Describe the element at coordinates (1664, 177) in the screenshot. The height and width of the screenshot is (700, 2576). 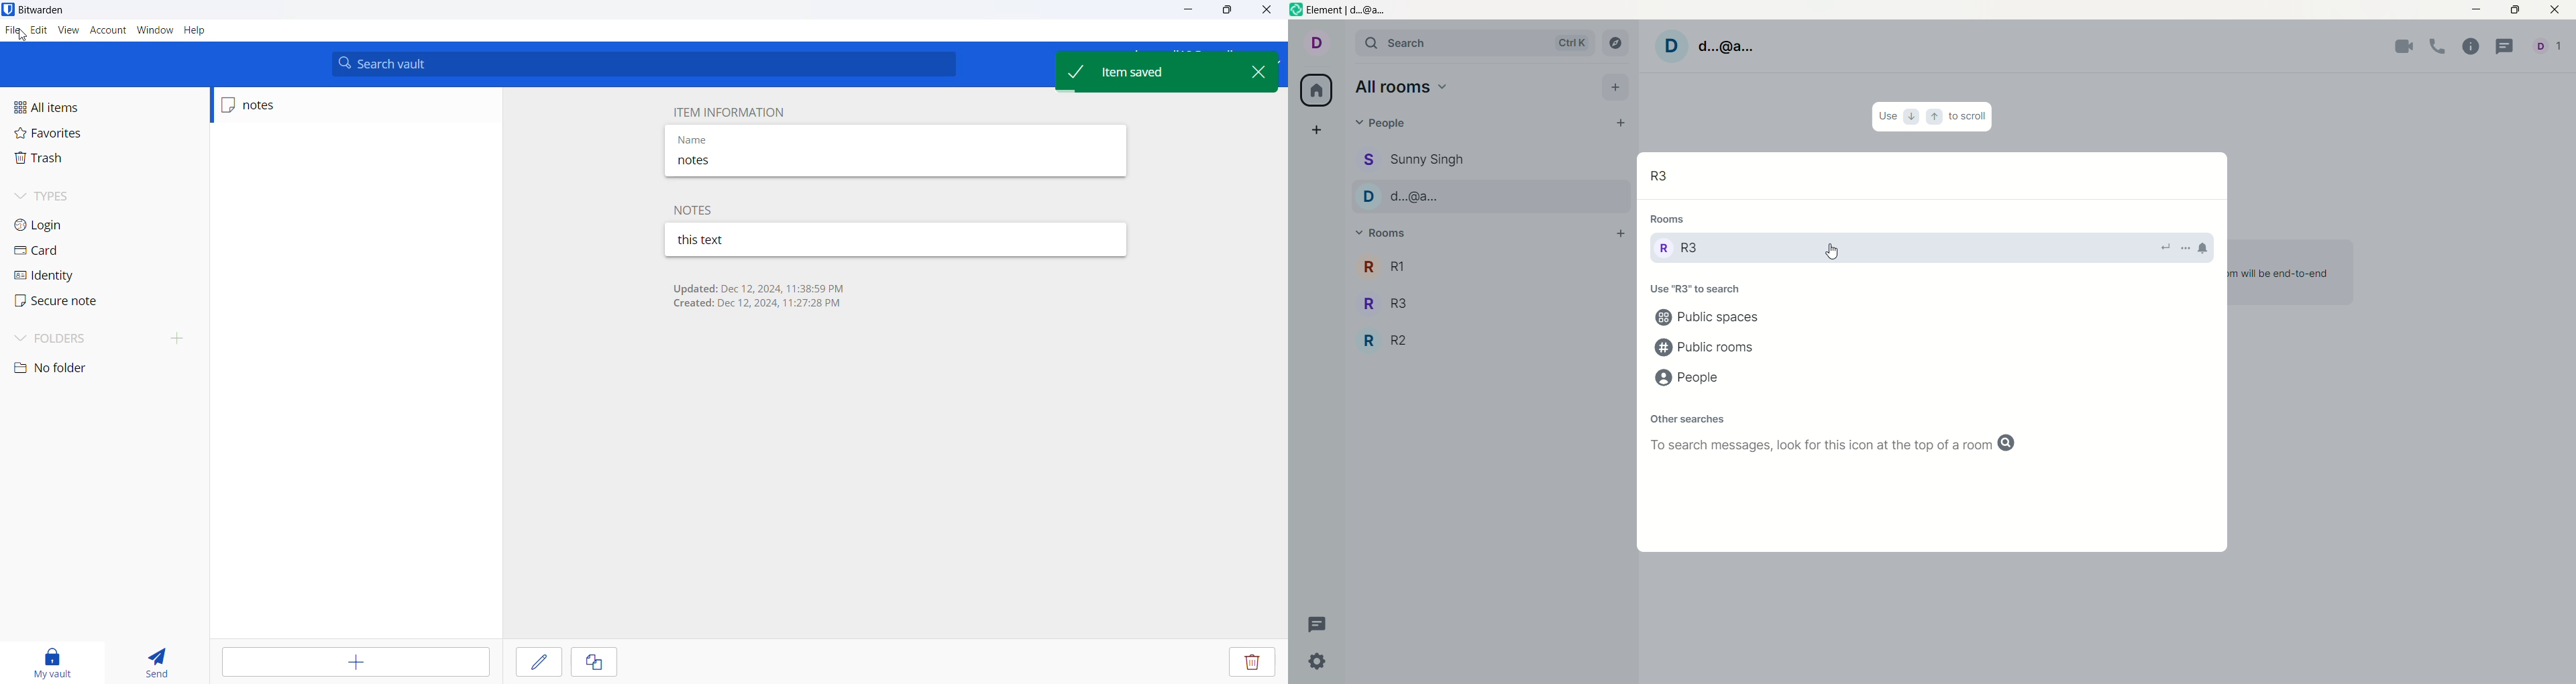
I see `R3` at that location.